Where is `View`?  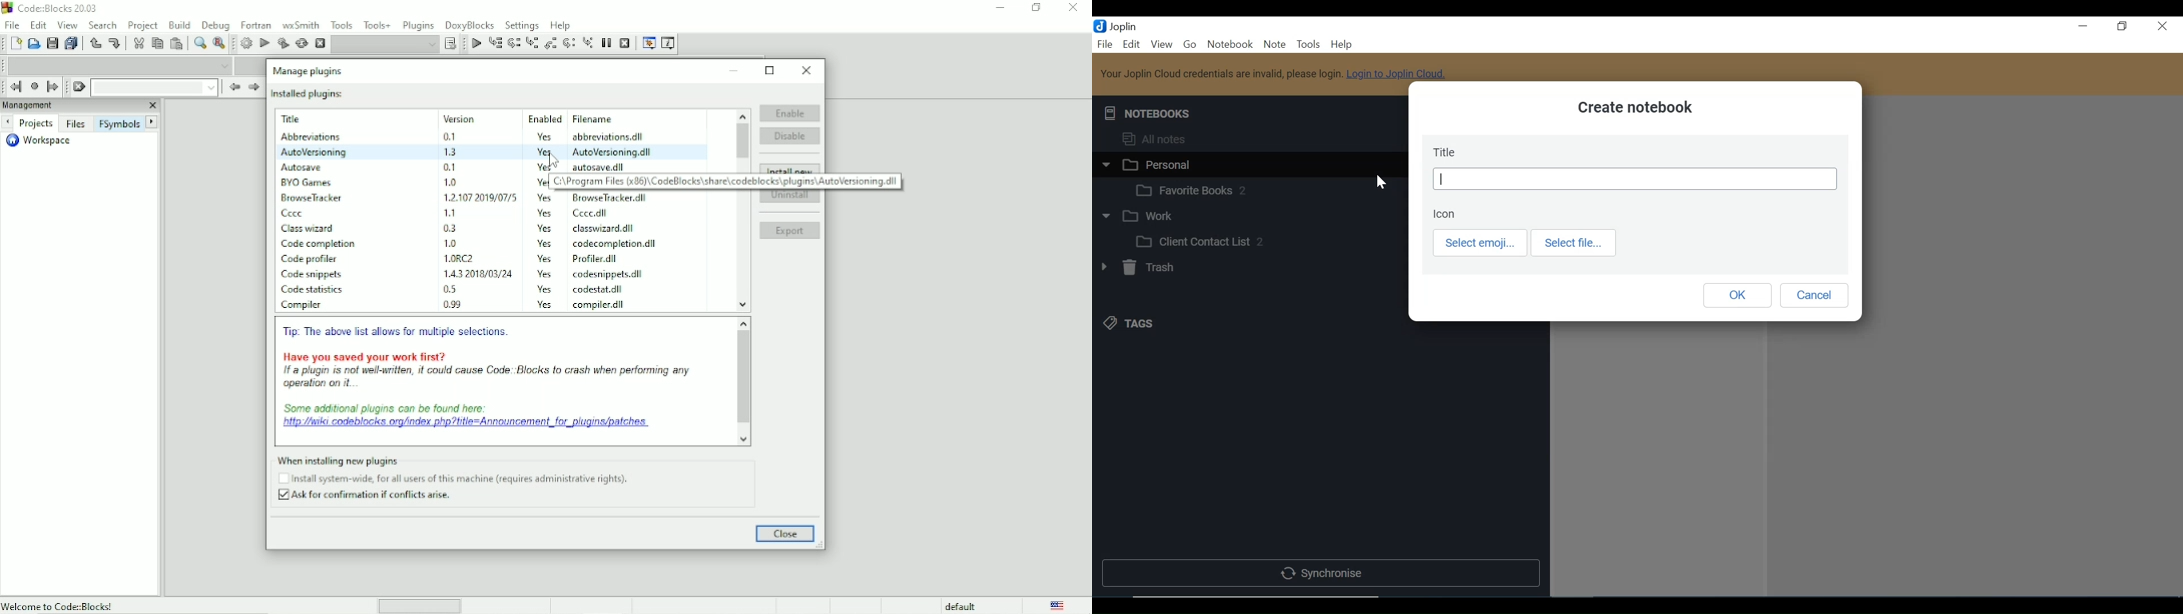
View is located at coordinates (67, 25).